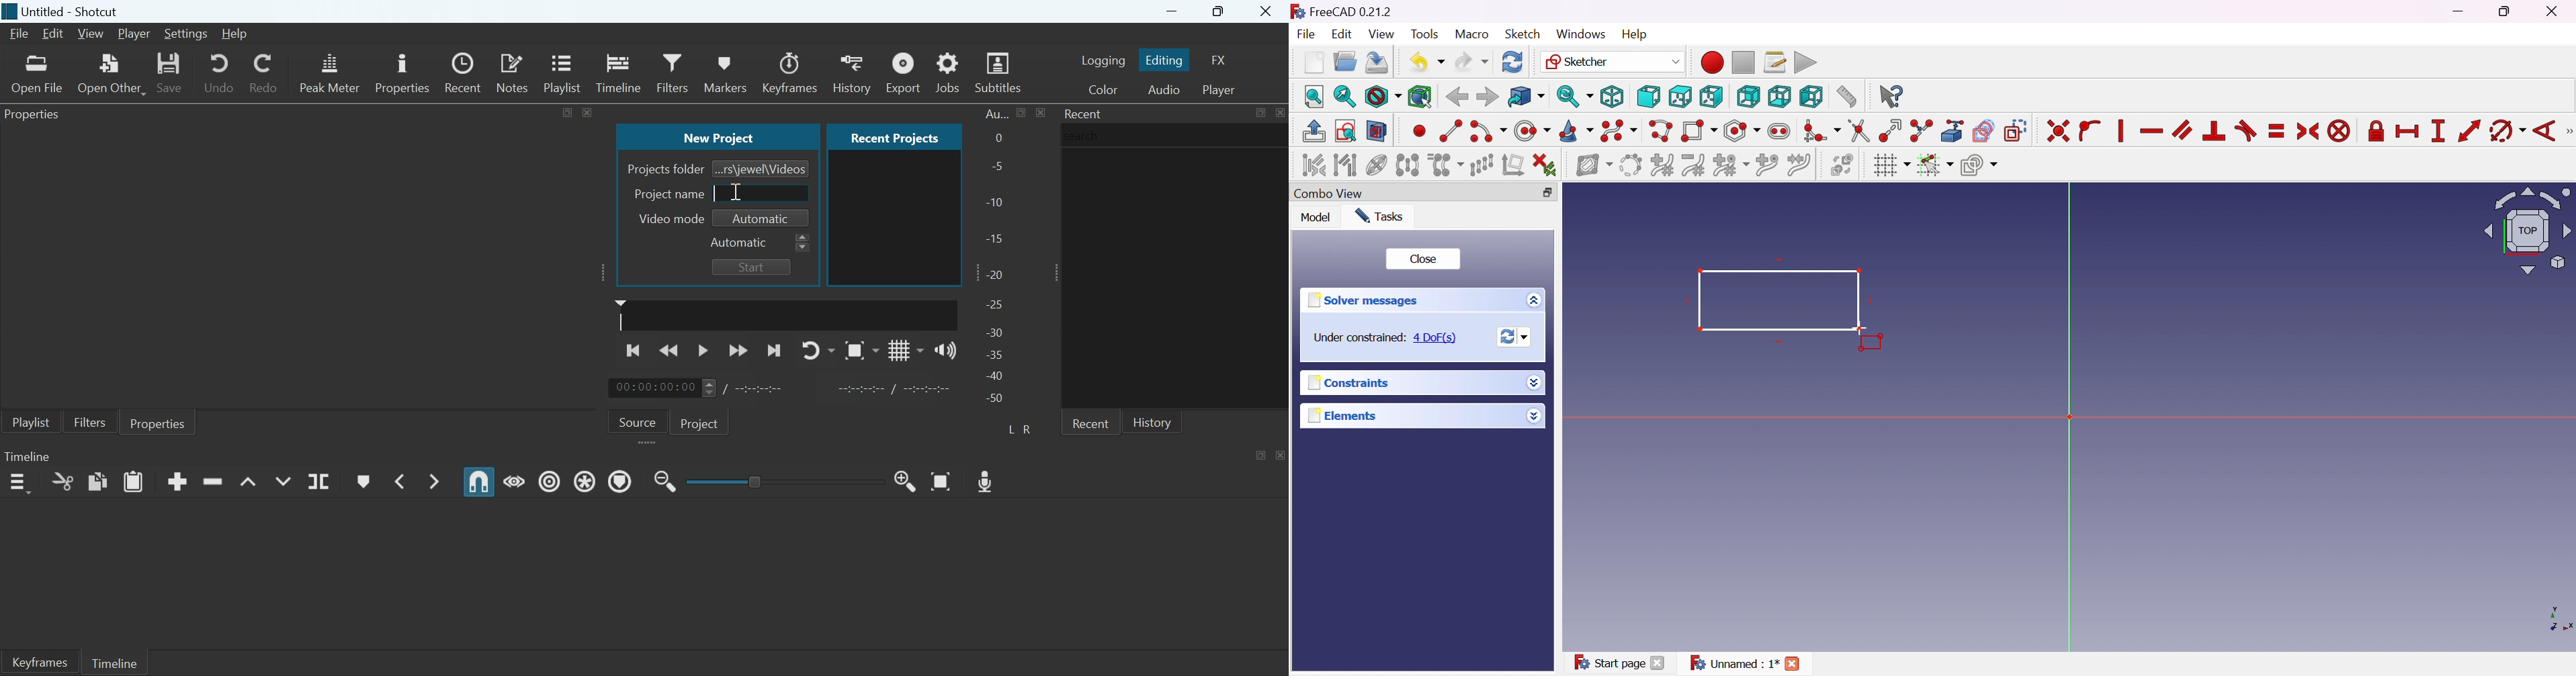 This screenshot has width=2576, height=700. What do you see at coordinates (587, 480) in the screenshot?
I see `Ripple all tracks` at bounding box center [587, 480].